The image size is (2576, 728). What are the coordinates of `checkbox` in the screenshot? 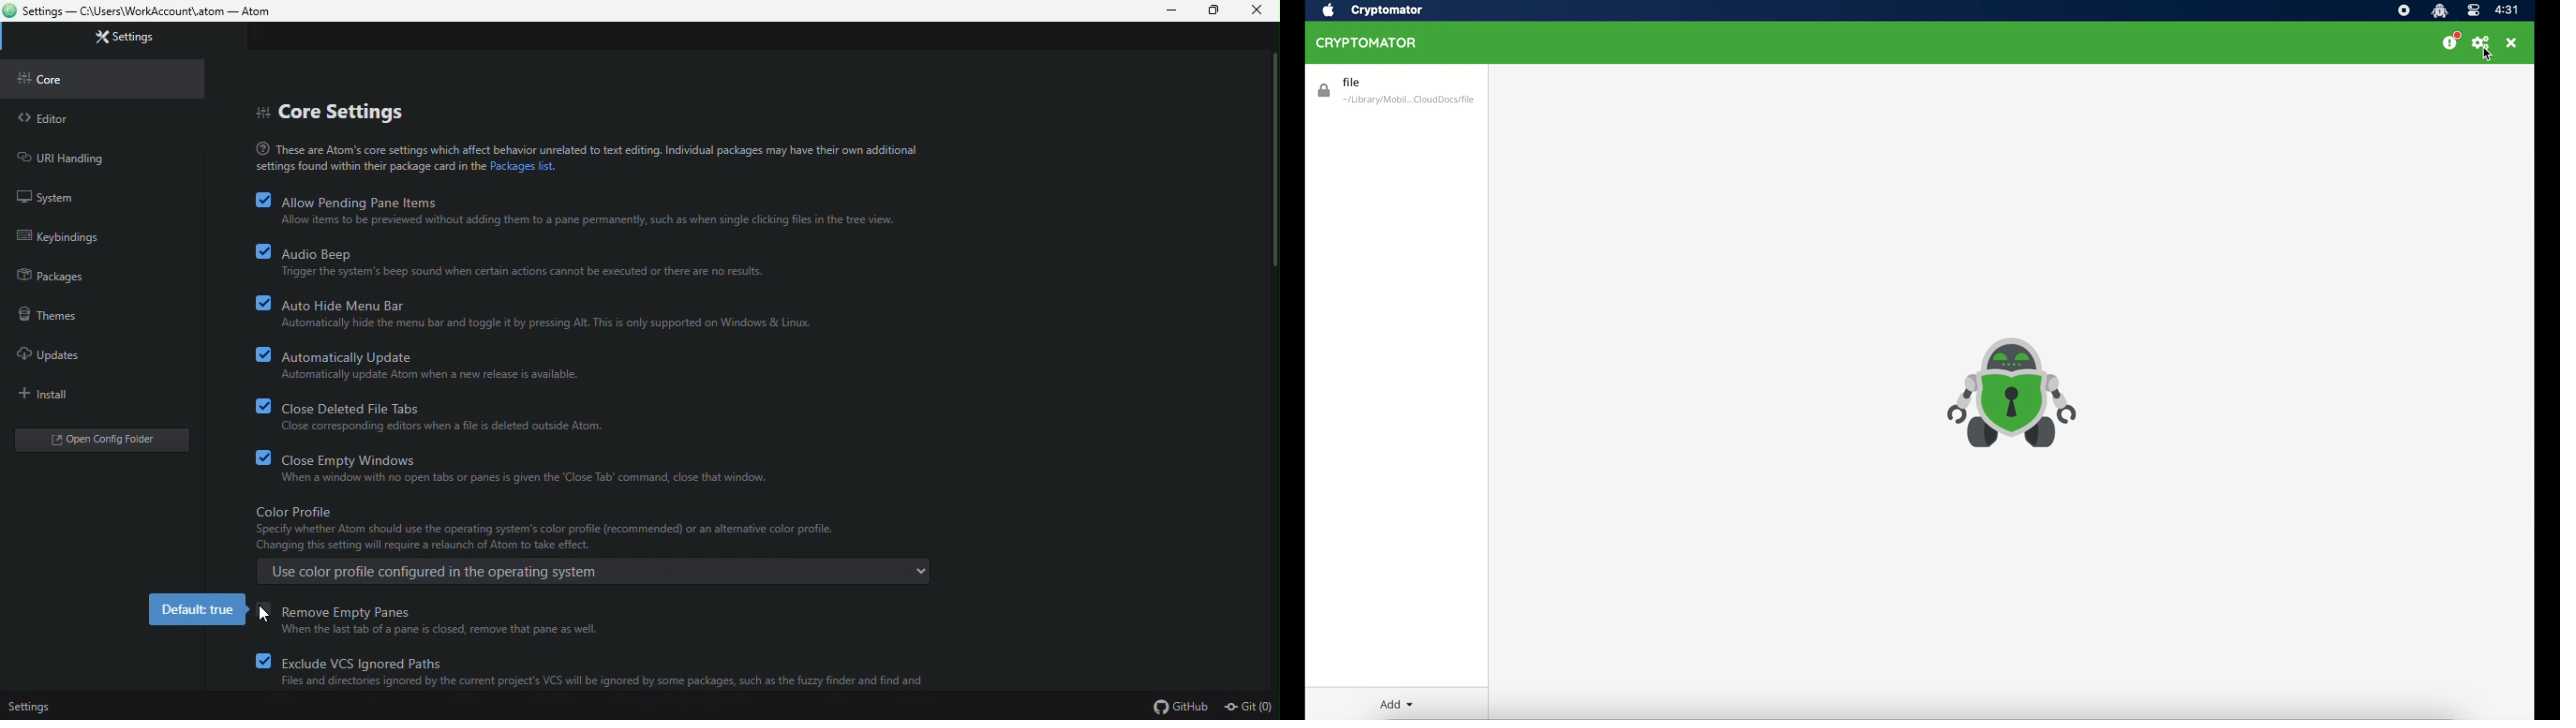 It's located at (256, 456).